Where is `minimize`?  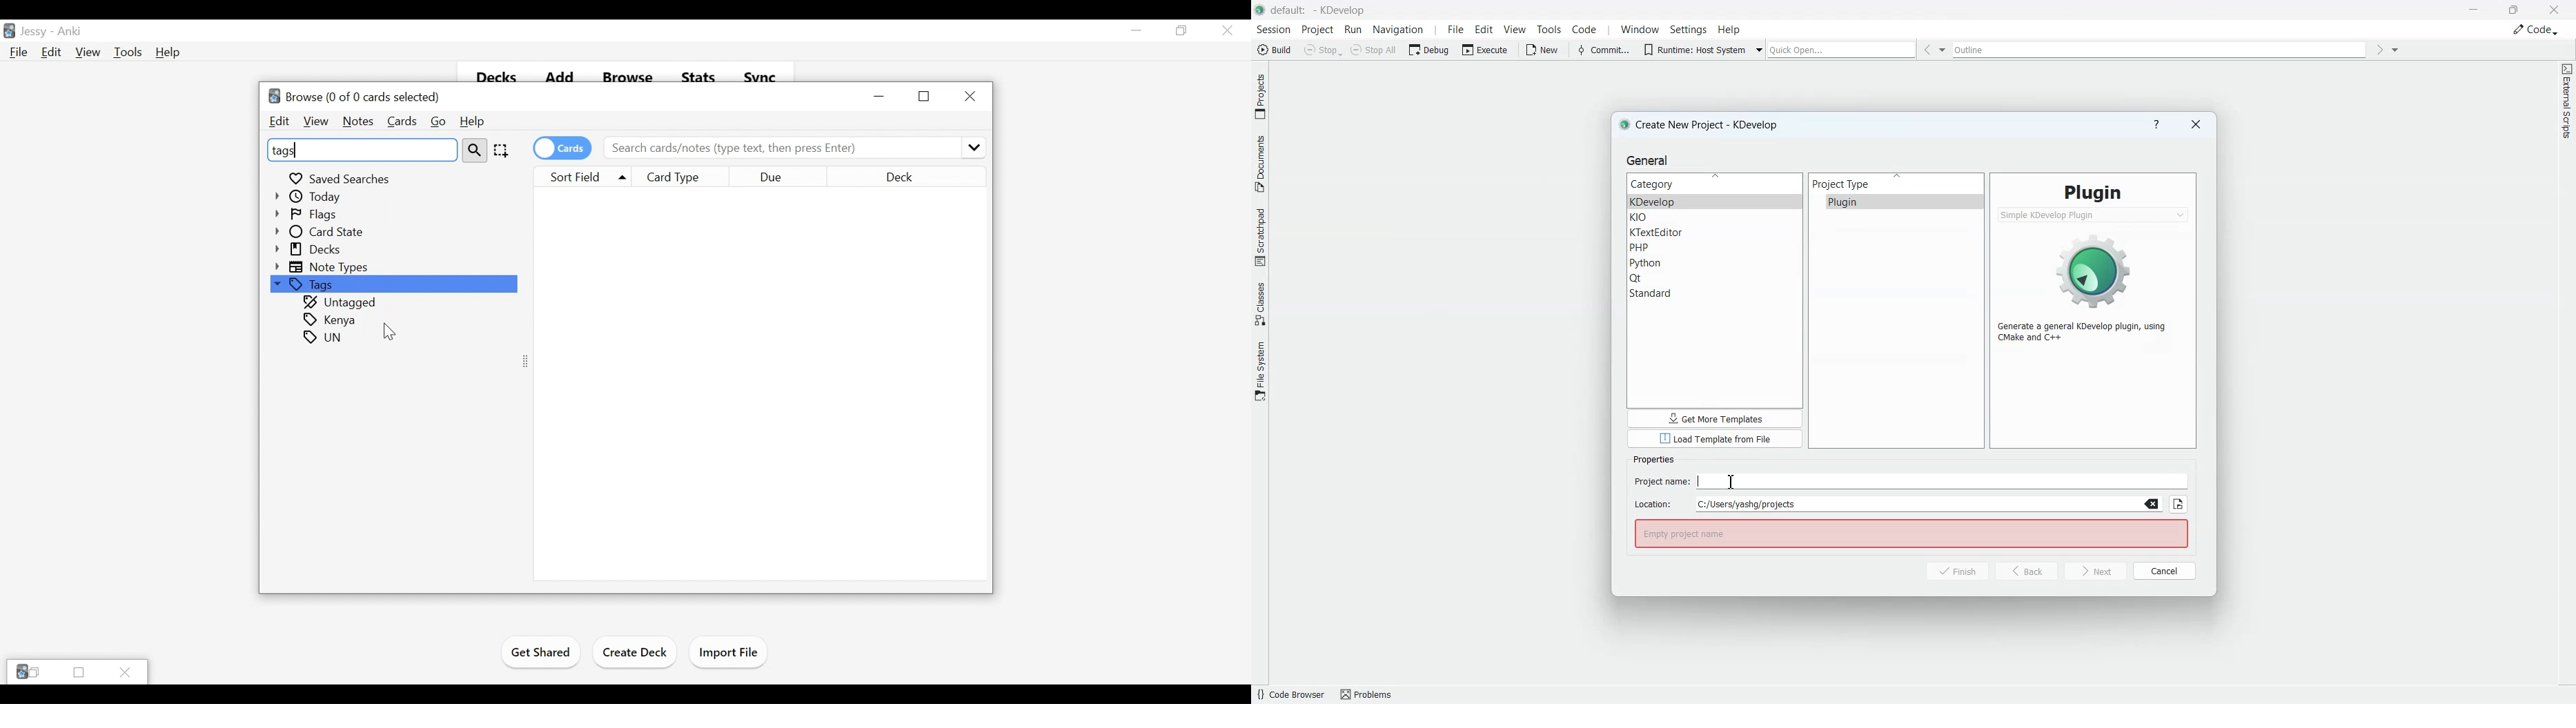 minimize is located at coordinates (880, 97).